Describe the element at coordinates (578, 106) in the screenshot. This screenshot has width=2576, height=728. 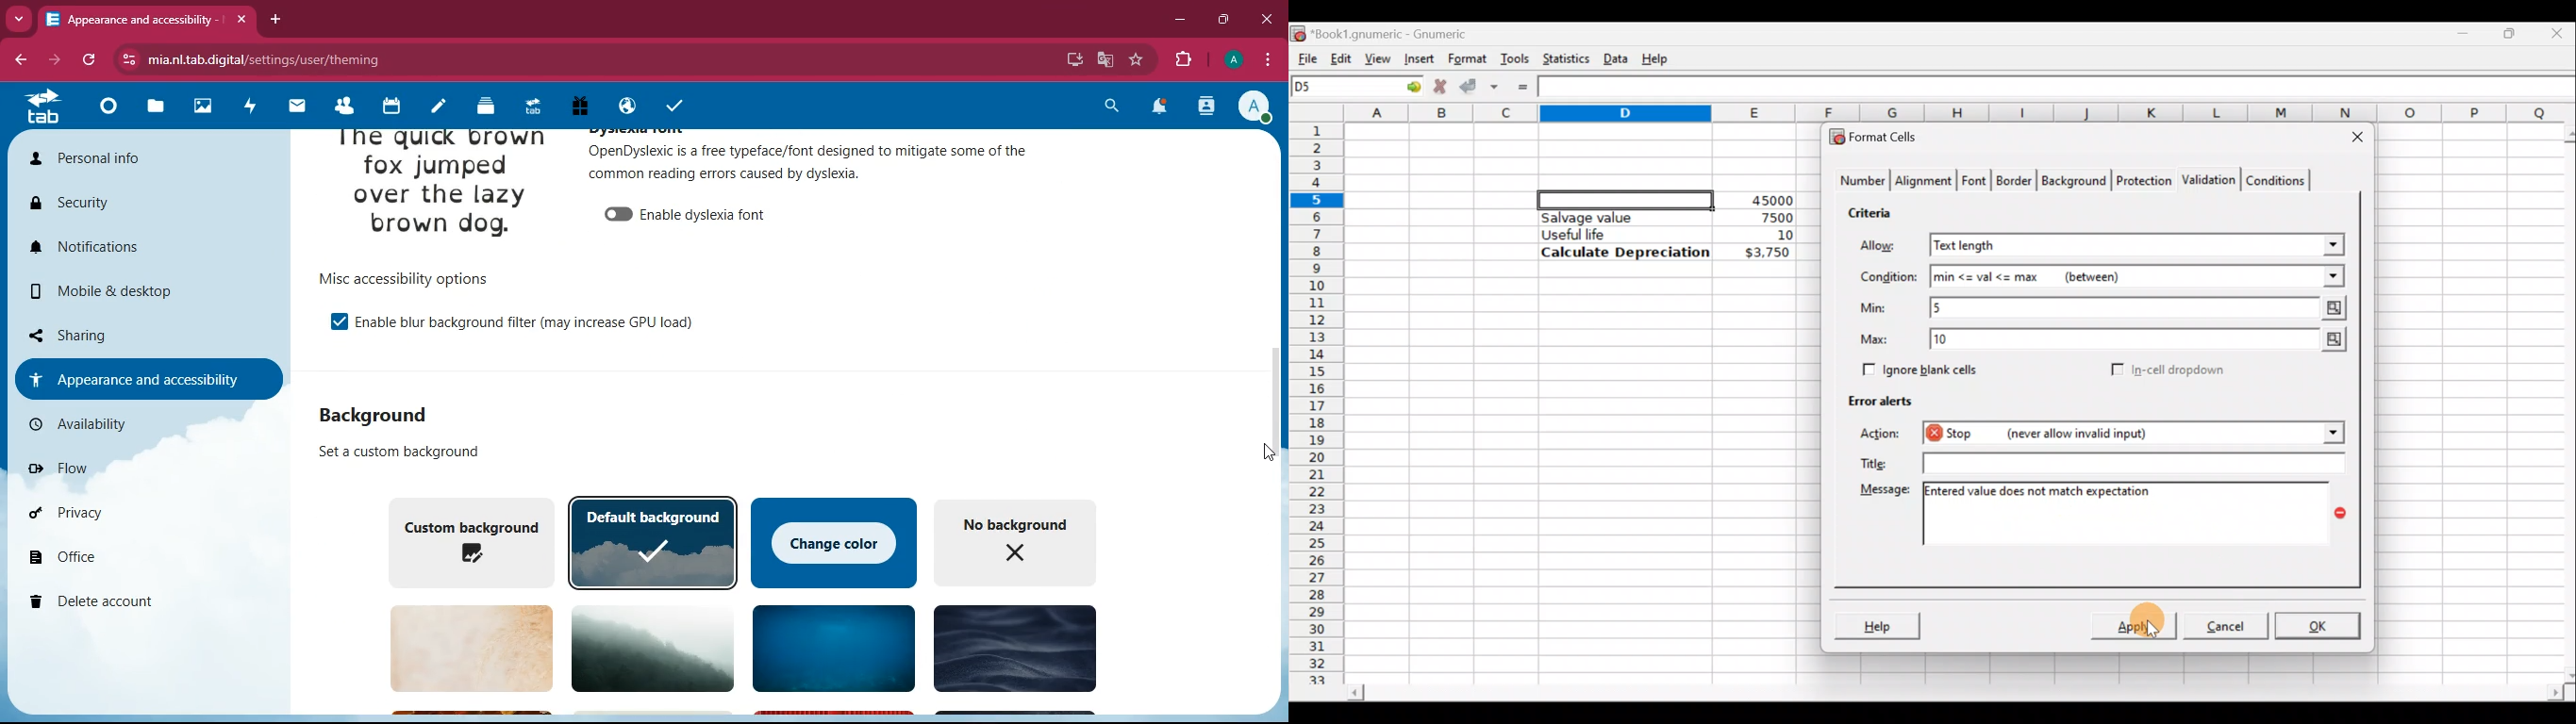
I see `gift` at that location.